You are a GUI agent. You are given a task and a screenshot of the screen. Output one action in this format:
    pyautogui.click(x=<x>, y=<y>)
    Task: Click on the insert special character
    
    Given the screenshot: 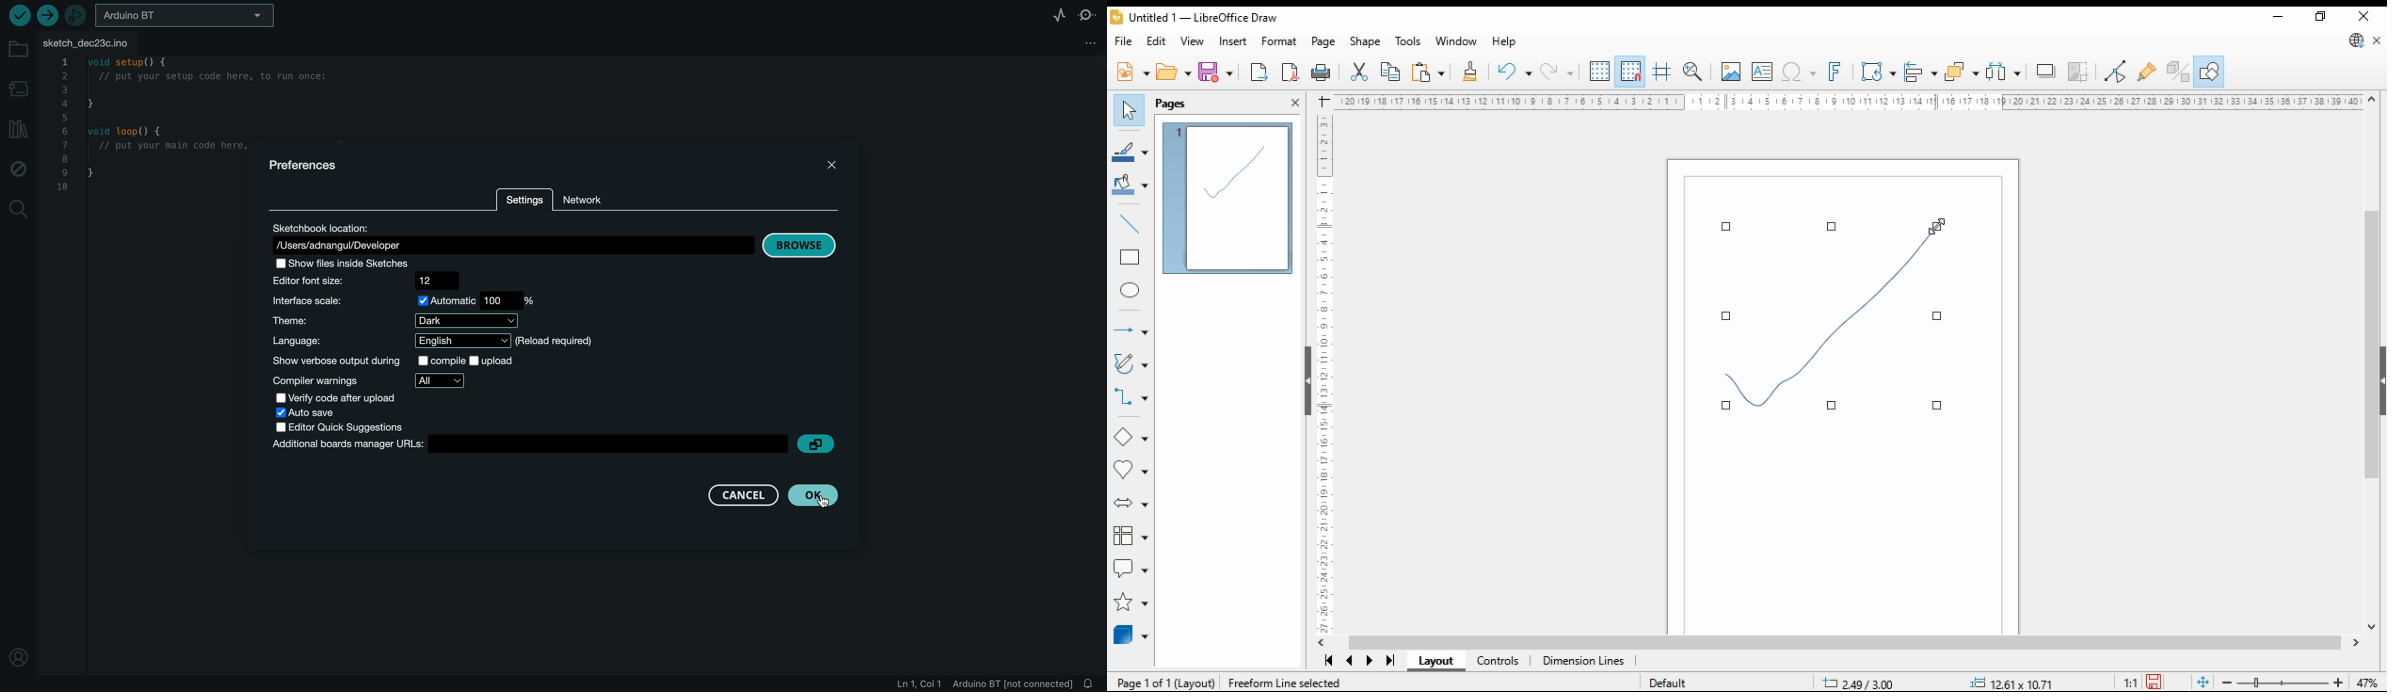 What is the action you would take?
    pyautogui.click(x=1800, y=72)
    